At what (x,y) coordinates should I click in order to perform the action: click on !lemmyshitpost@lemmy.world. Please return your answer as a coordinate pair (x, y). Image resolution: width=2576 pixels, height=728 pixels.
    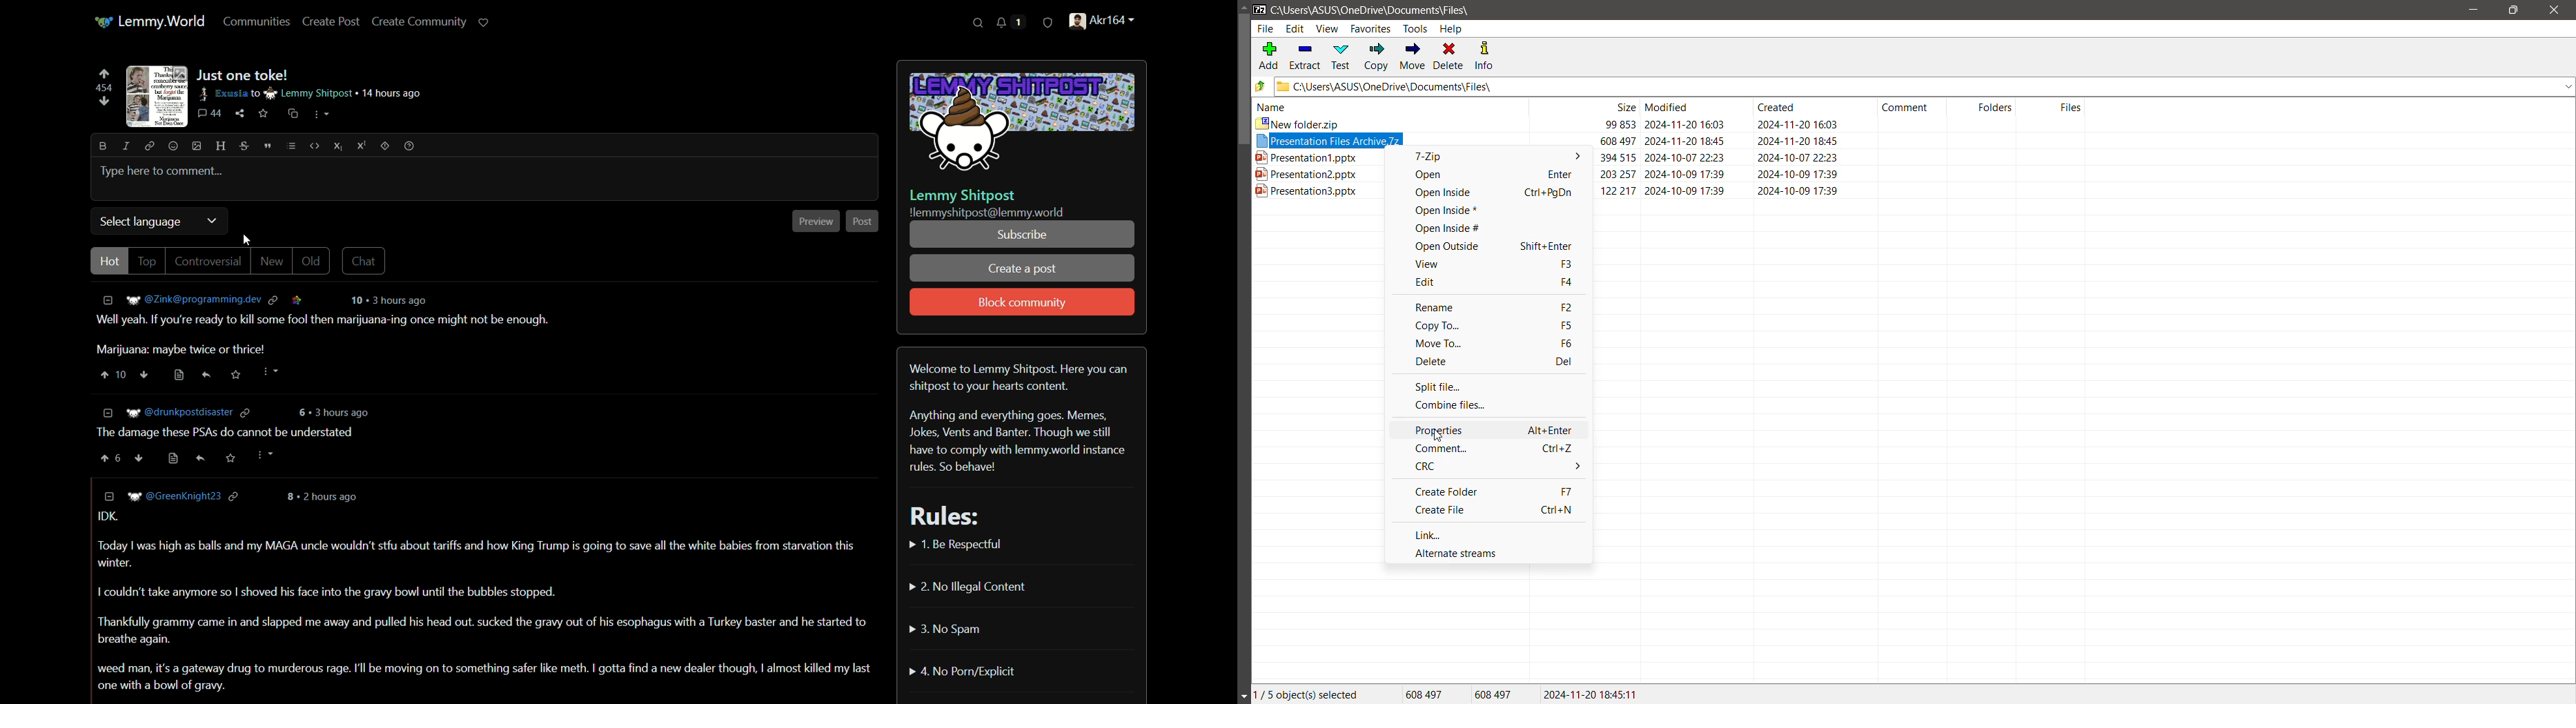
    Looking at the image, I should click on (991, 213).